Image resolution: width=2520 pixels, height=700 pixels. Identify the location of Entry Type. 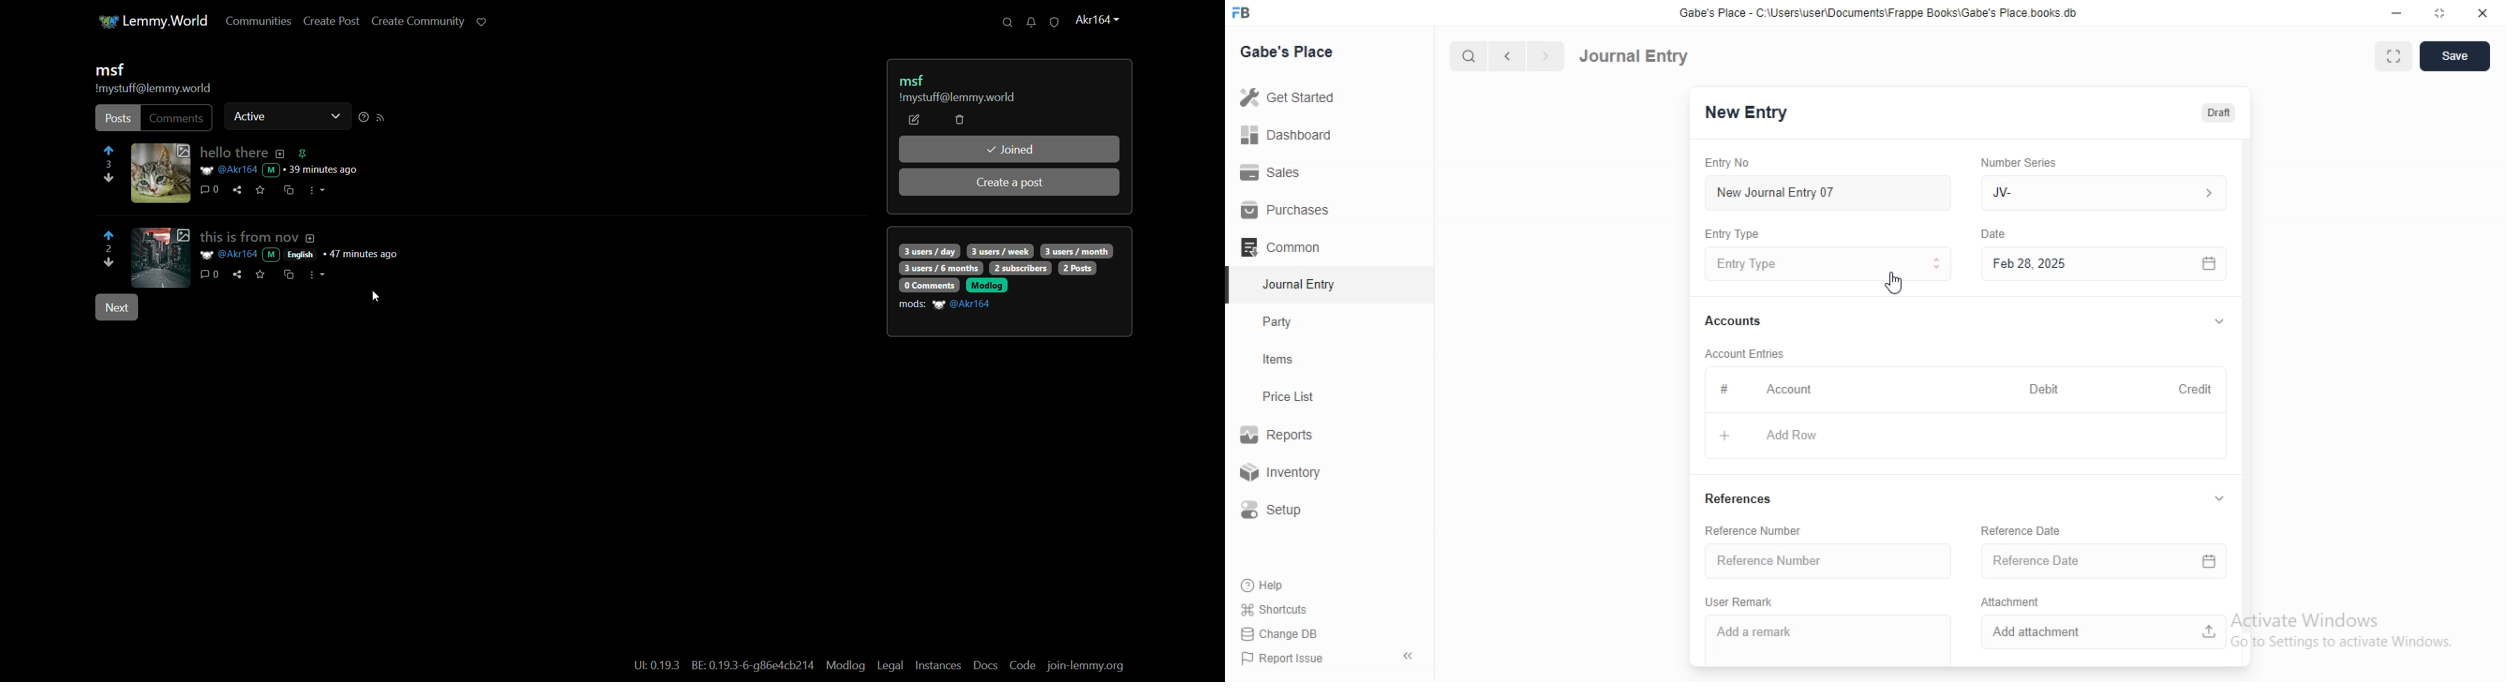
(1734, 234).